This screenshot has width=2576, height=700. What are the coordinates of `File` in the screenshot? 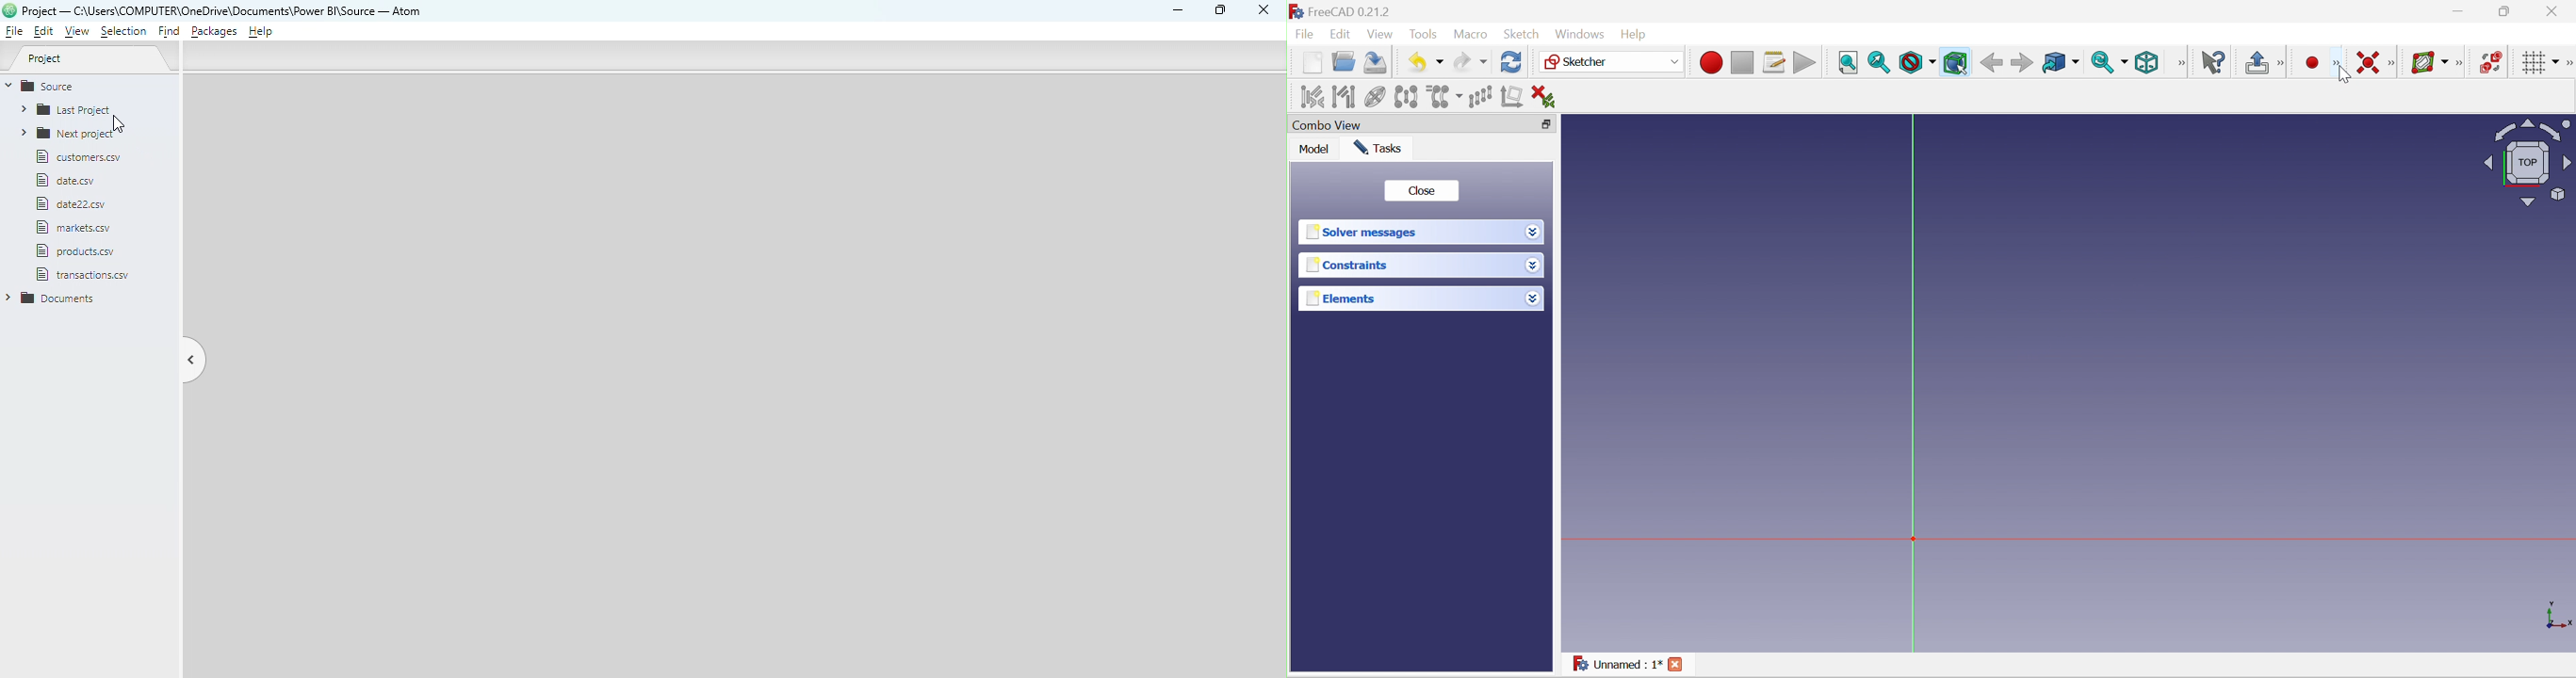 It's located at (70, 182).